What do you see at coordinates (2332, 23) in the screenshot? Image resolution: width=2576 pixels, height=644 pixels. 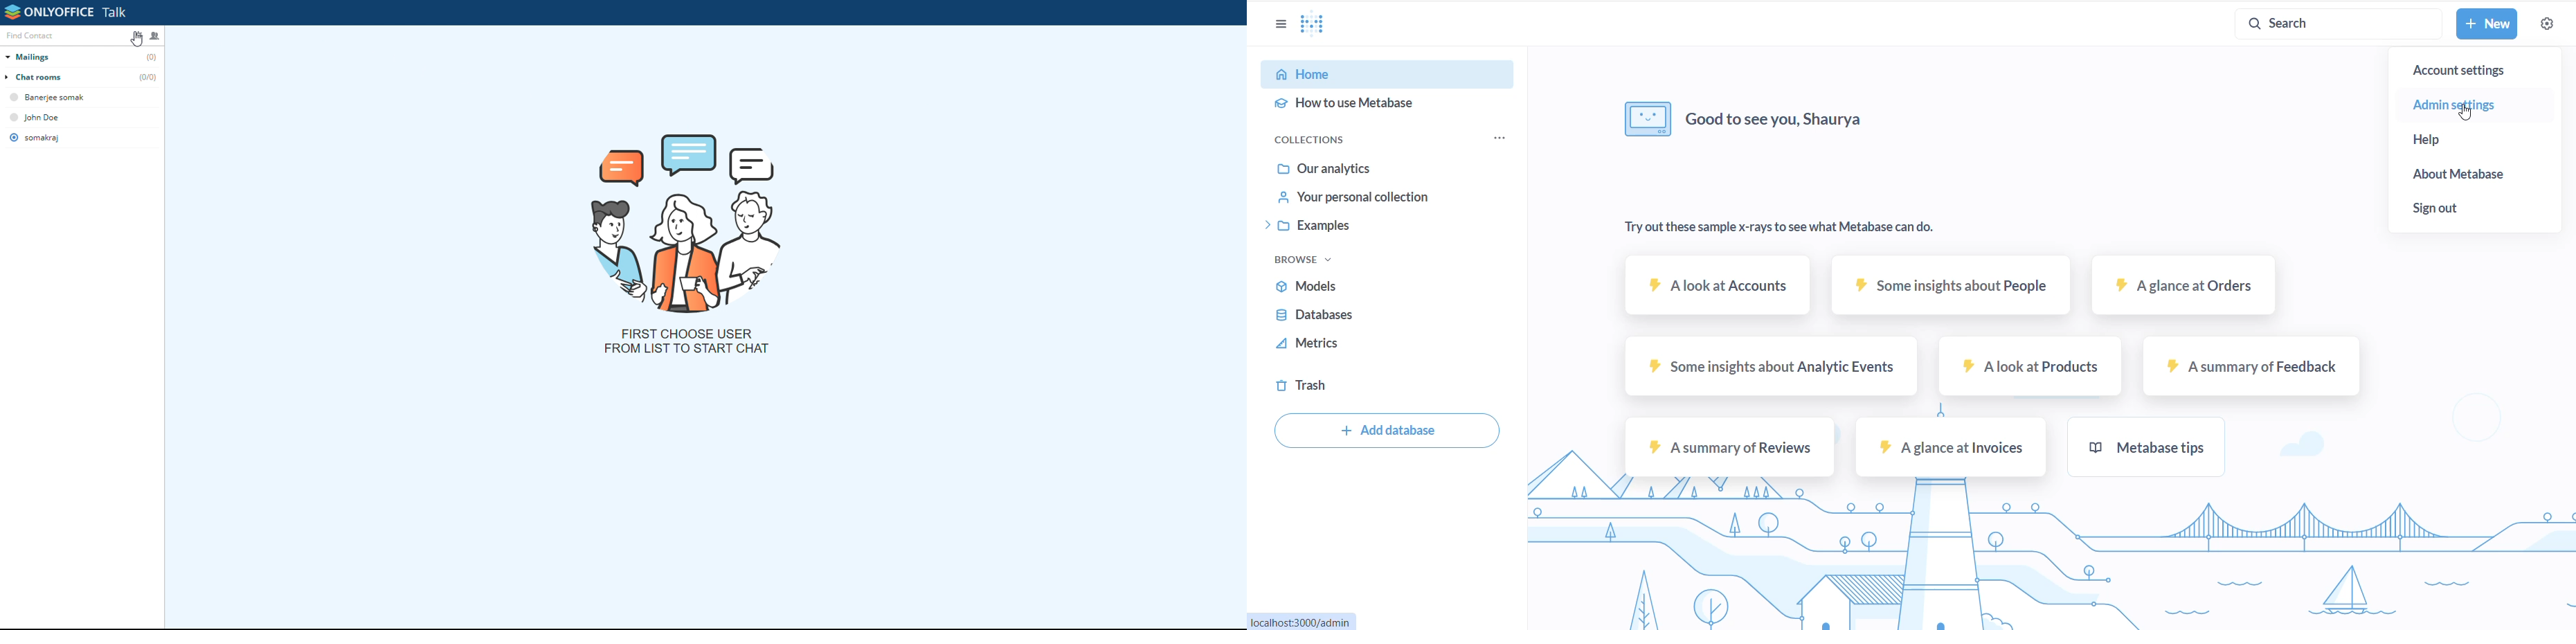 I see `SEARCH BUTTON` at bounding box center [2332, 23].